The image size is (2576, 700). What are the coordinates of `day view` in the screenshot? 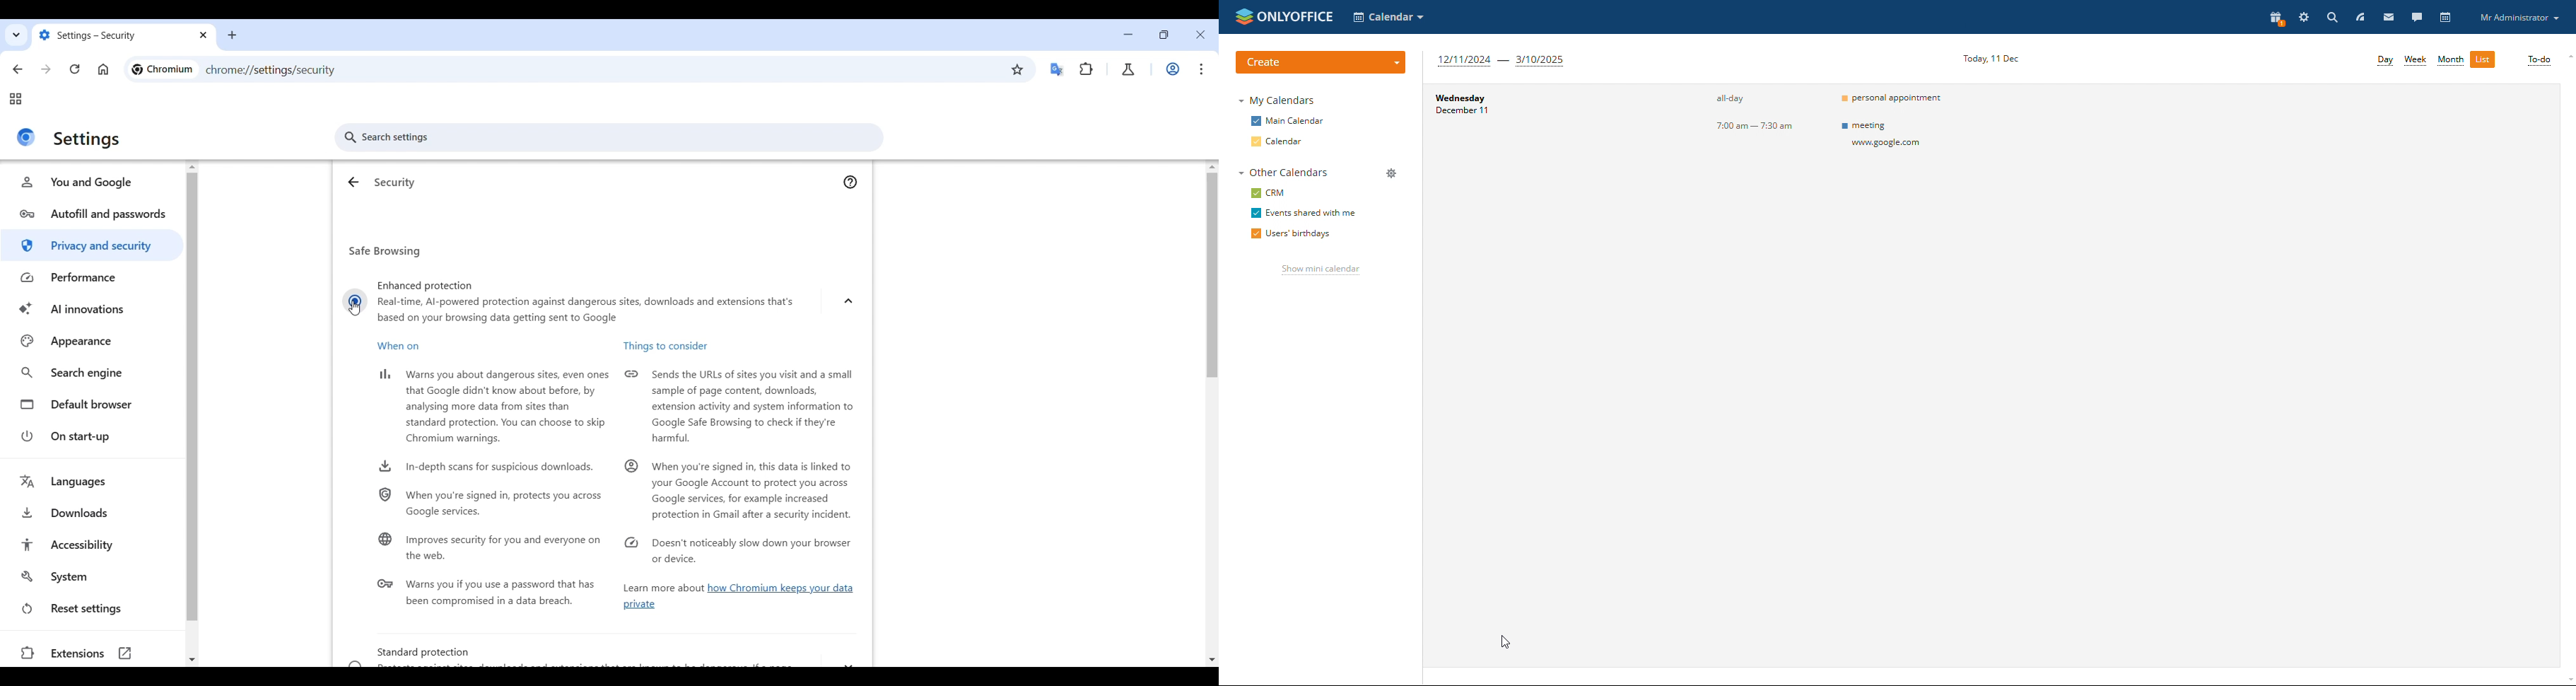 It's located at (2385, 61).